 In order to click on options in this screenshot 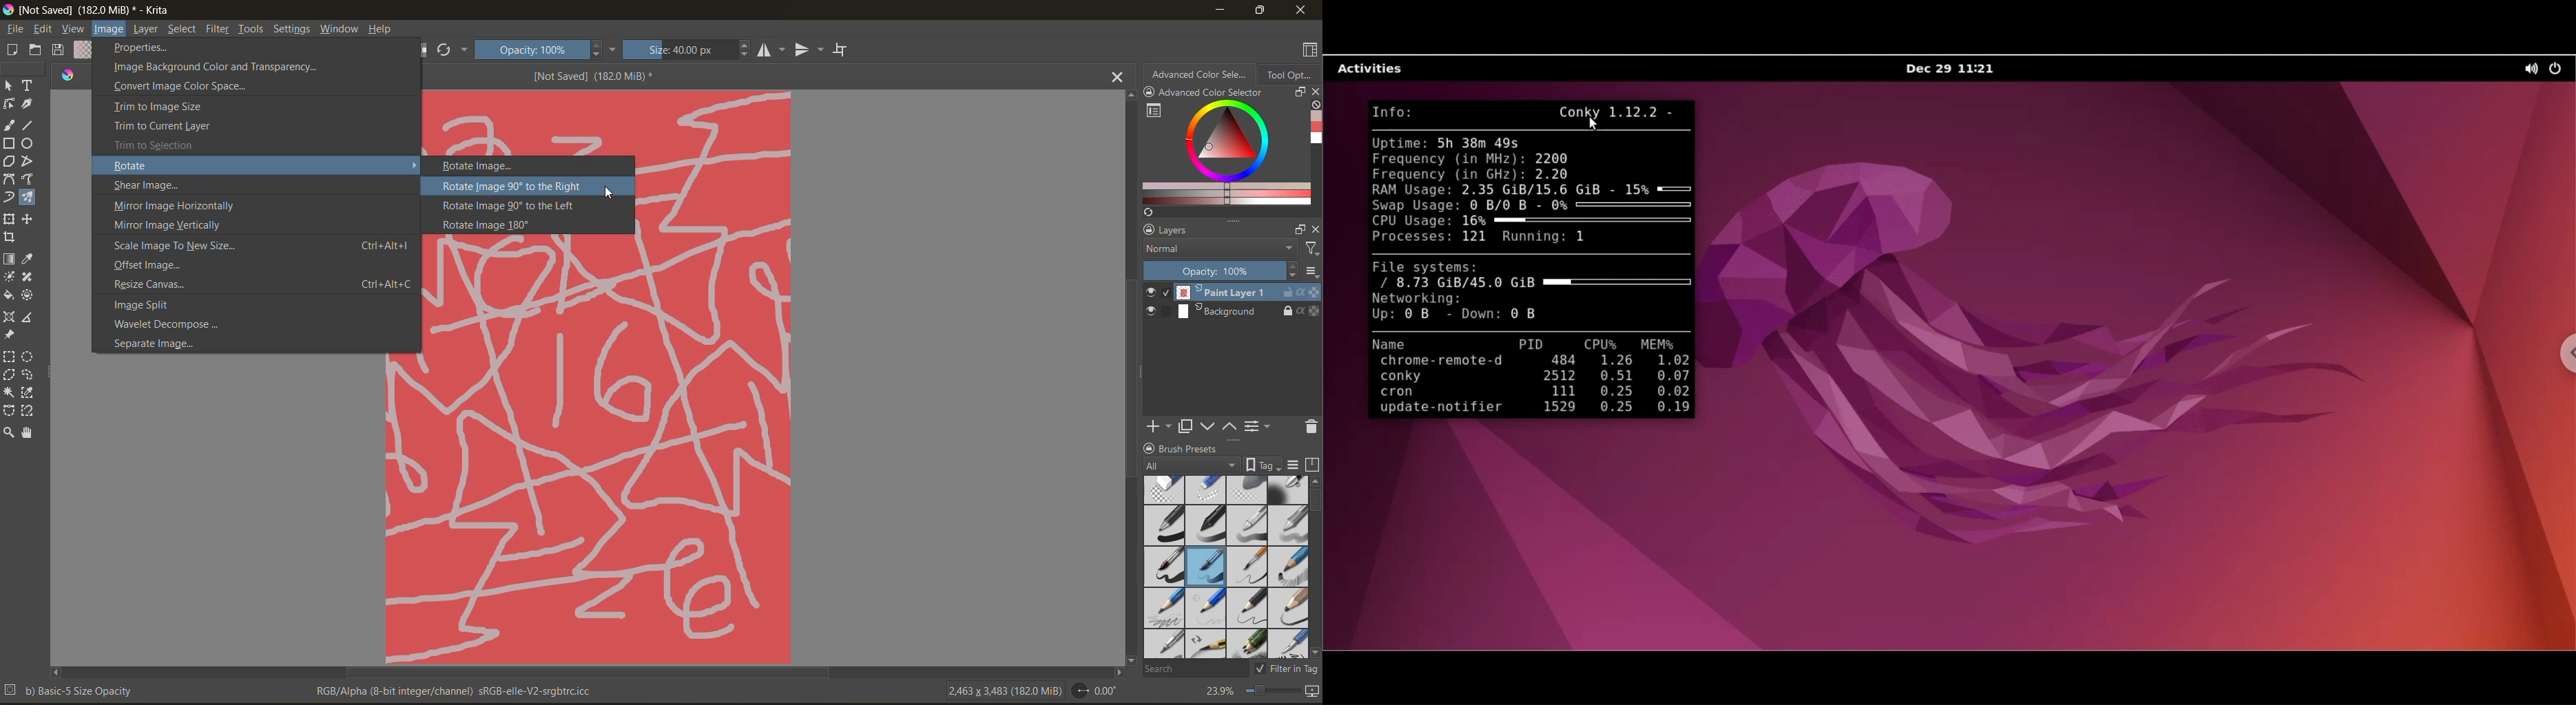, I will do `click(1311, 273)`.